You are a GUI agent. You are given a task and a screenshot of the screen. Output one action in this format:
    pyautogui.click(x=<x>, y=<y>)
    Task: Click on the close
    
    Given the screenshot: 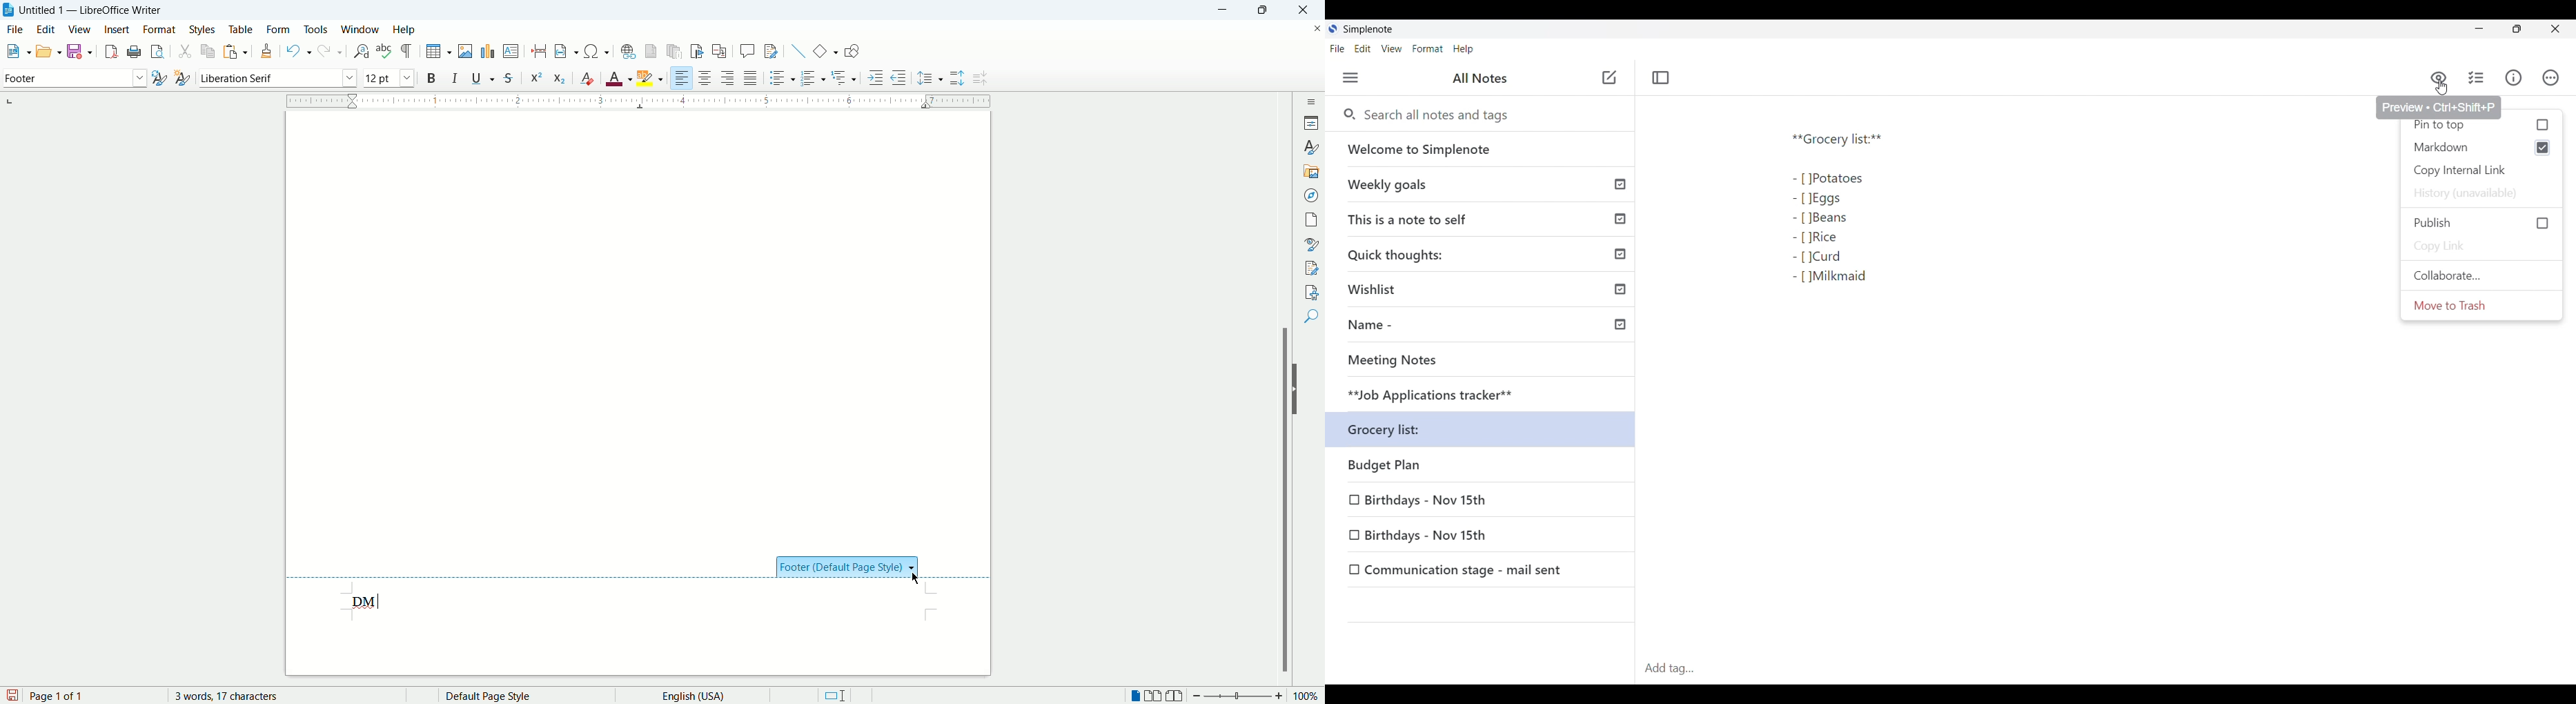 What is the action you would take?
    pyautogui.click(x=1308, y=10)
    